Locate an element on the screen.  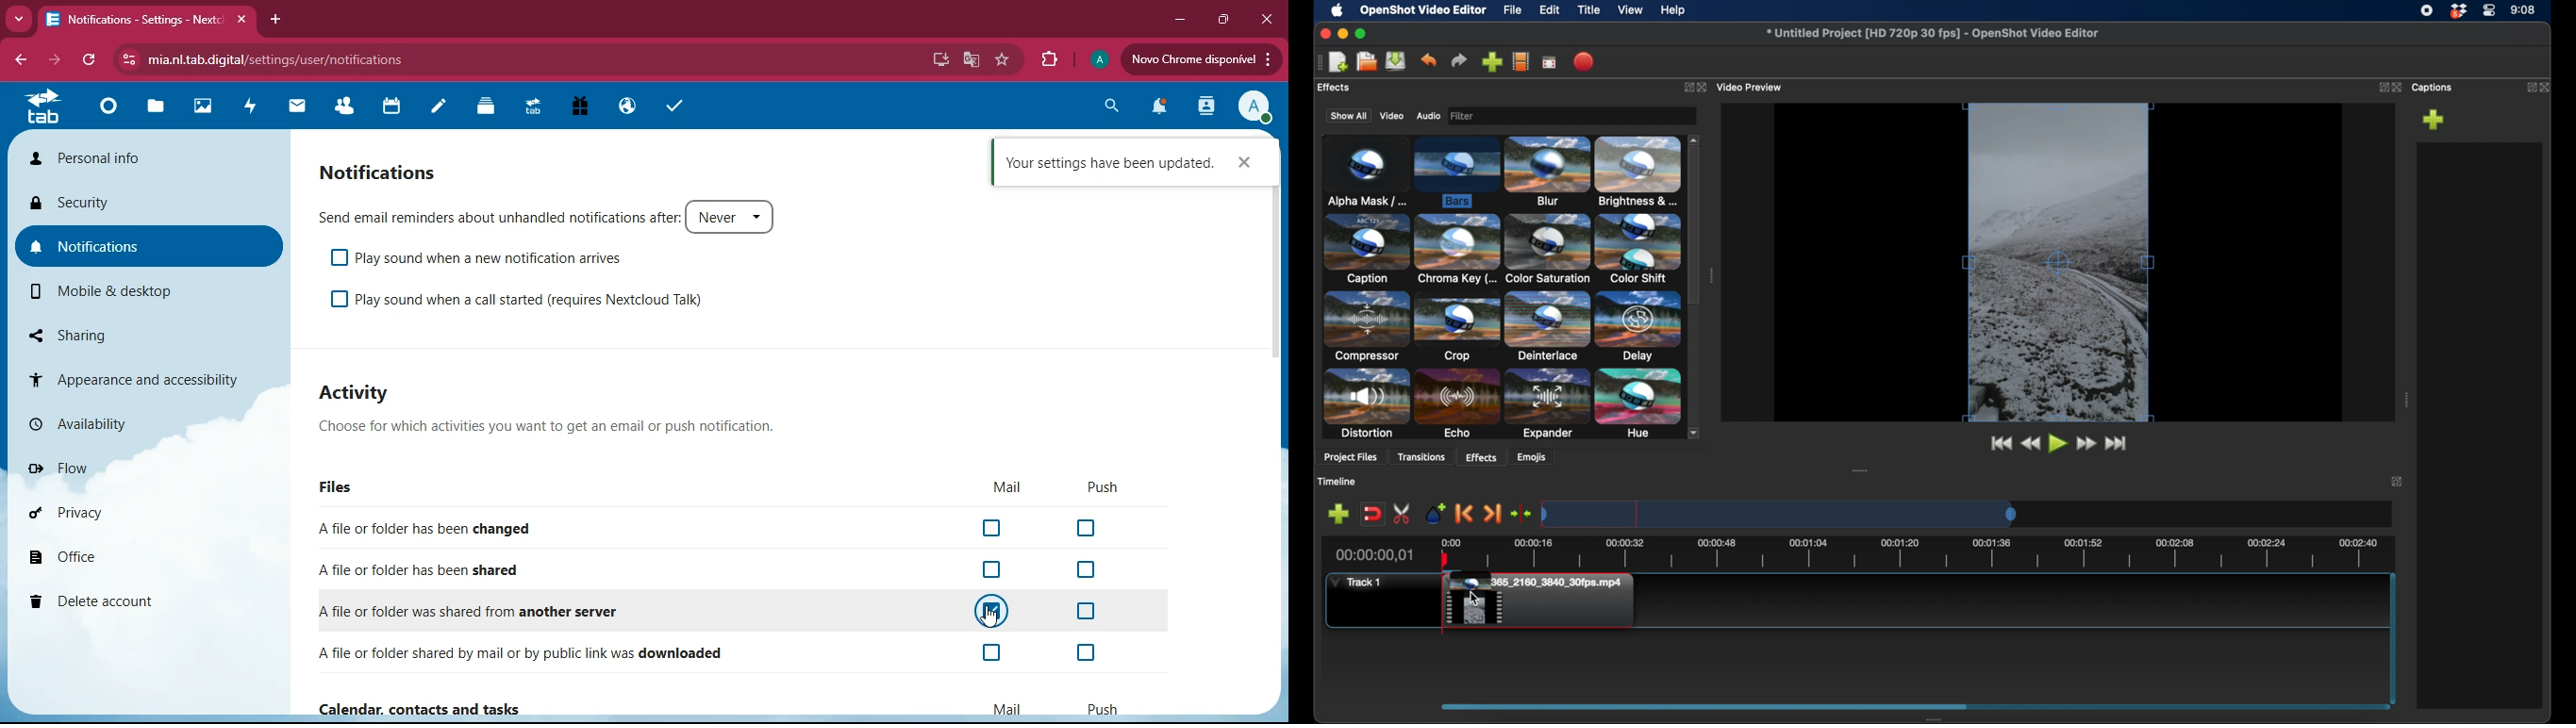
close is located at coordinates (1244, 163).